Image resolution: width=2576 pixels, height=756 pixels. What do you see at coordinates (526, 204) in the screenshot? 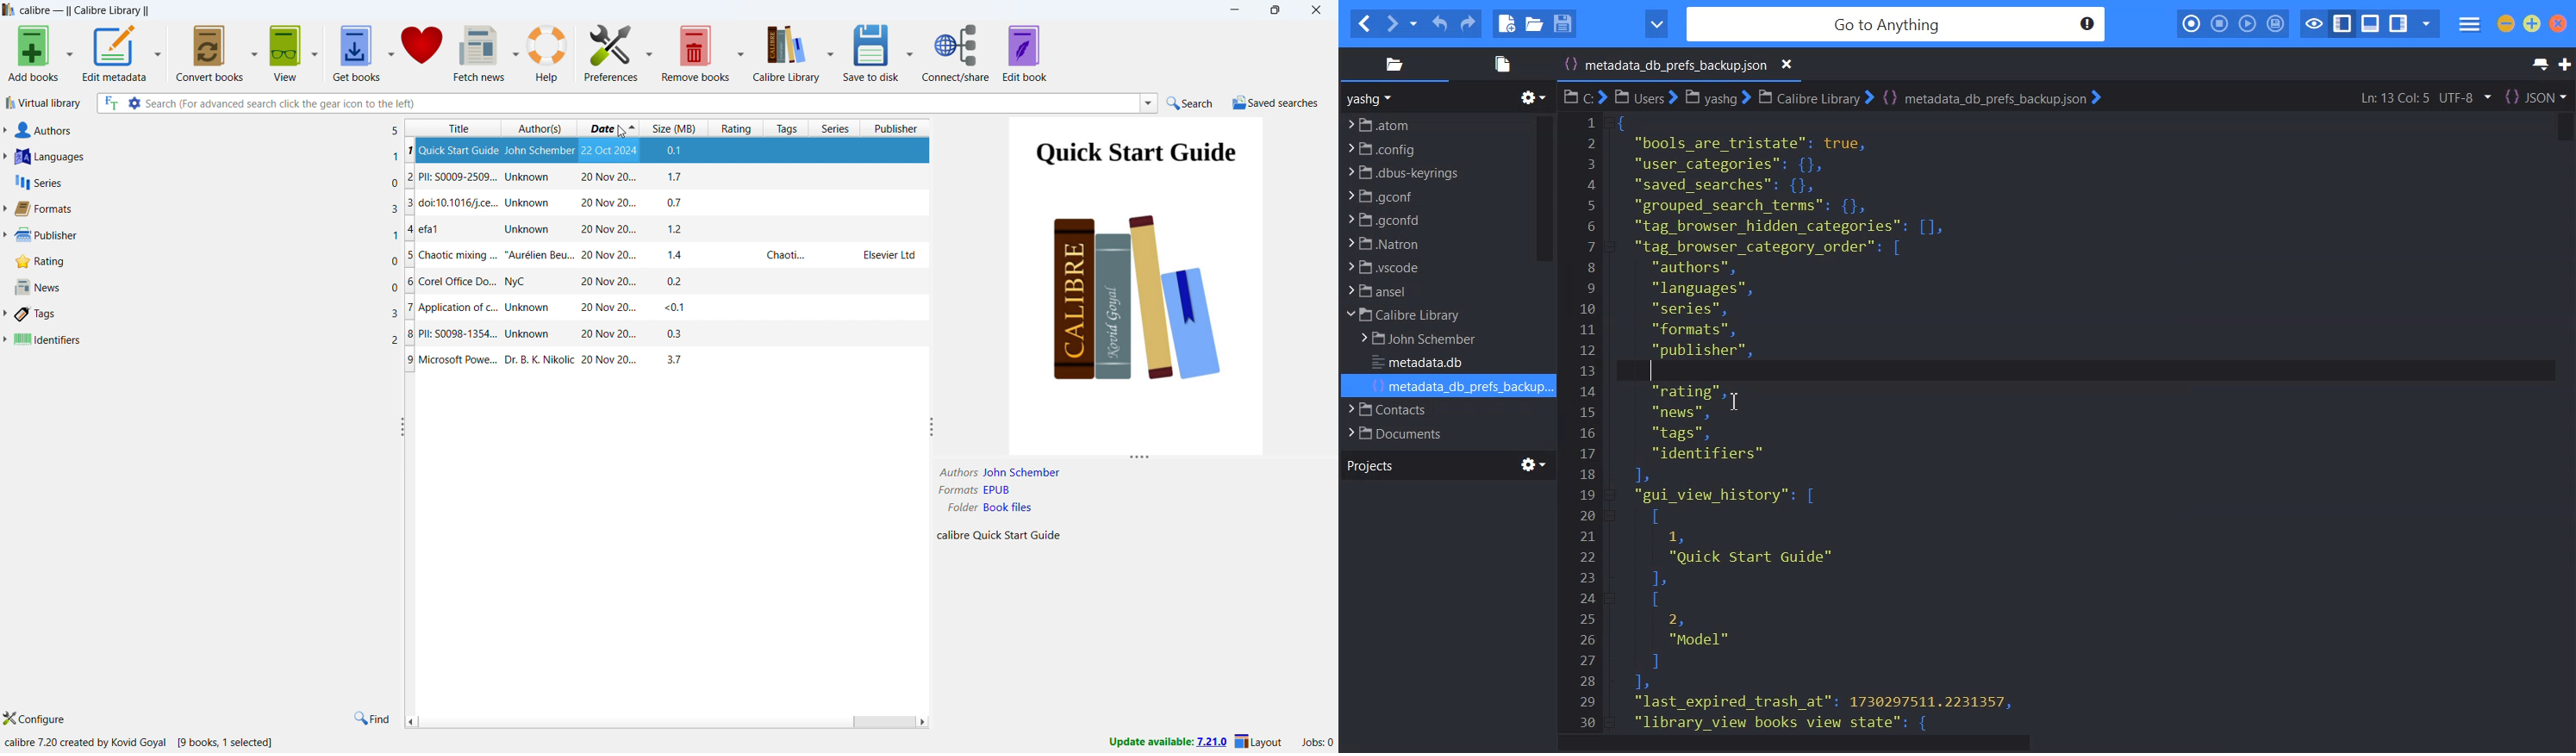
I see `Unknown` at bounding box center [526, 204].